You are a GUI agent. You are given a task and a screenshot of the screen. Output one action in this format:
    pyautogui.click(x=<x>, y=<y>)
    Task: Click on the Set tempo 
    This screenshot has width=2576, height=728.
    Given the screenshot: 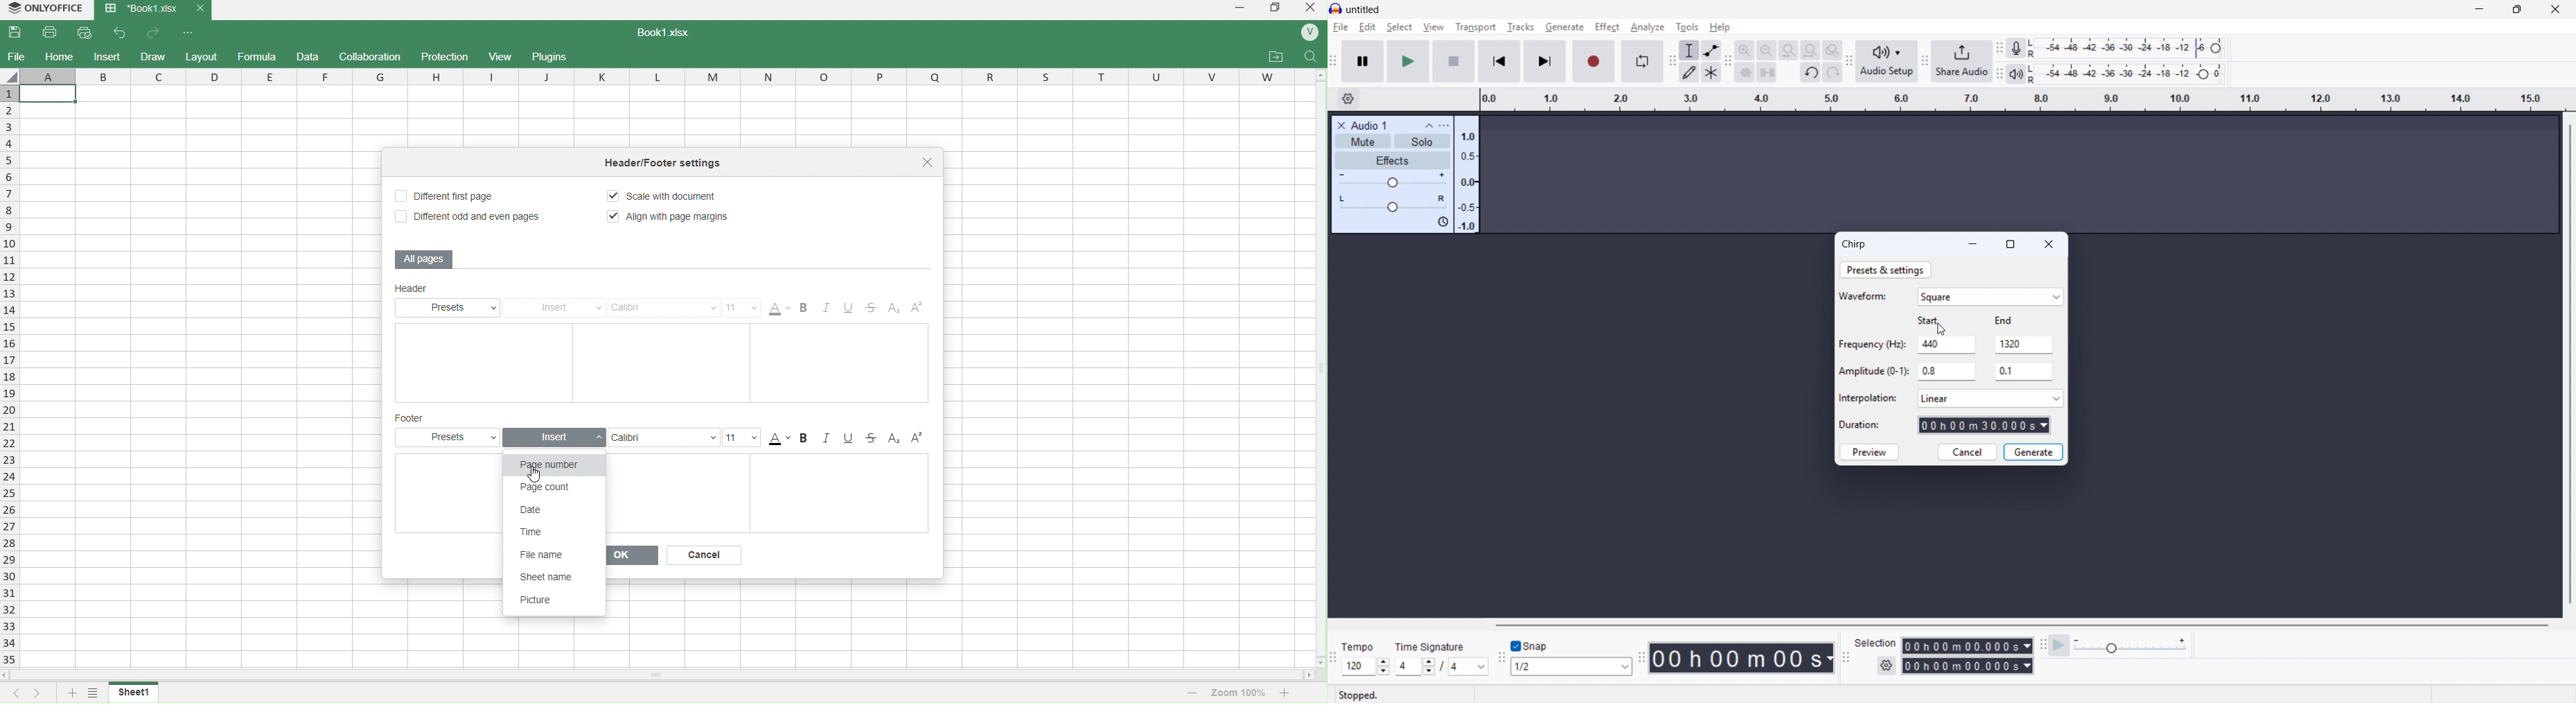 What is the action you would take?
    pyautogui.click(x=1365, y=667)
    